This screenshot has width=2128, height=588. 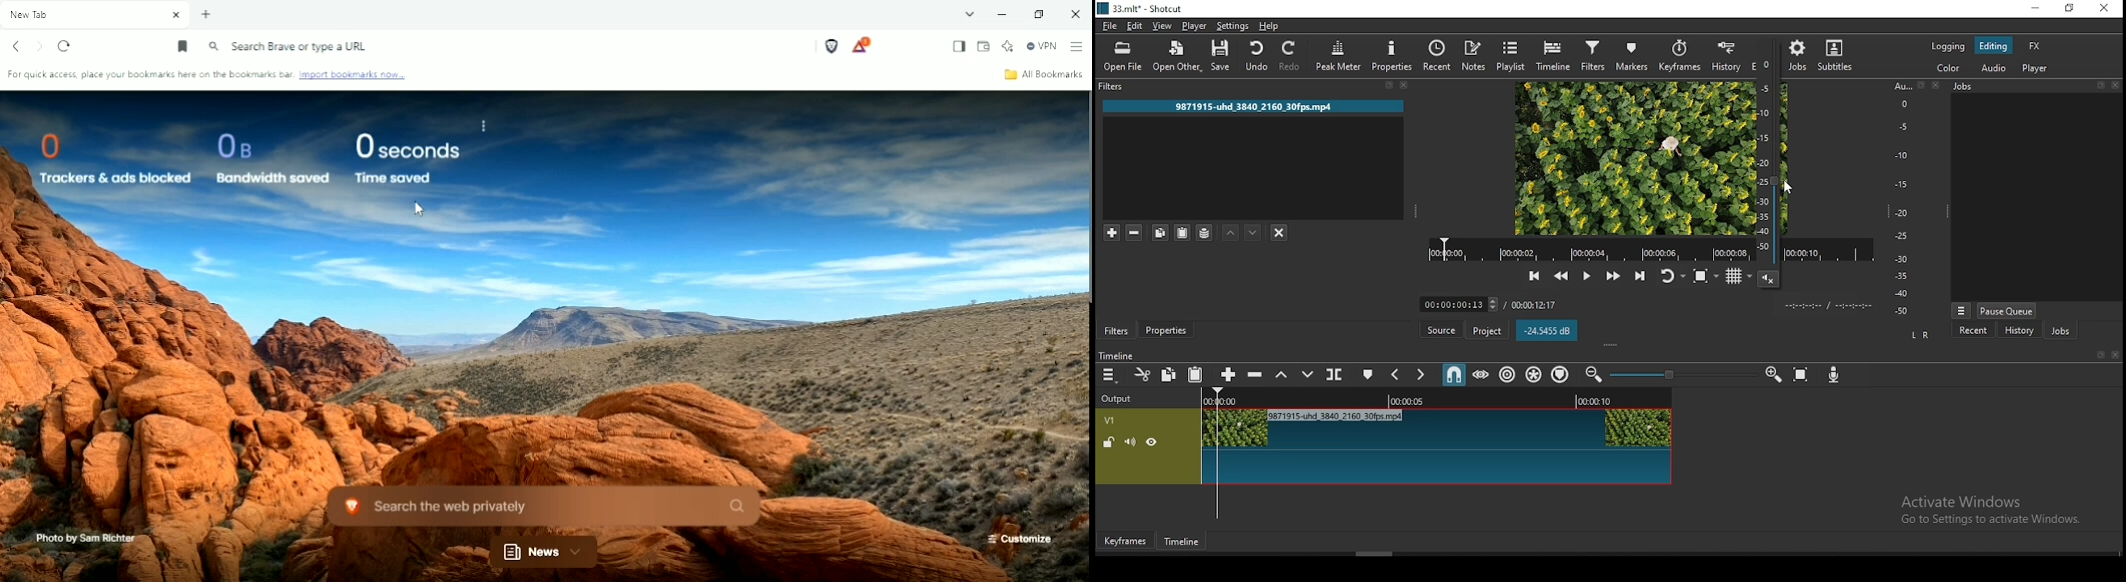 What do you see at coordinates (1508, 374) in the screenshot?
I see `ripple` at bounding box center [1508, 374].